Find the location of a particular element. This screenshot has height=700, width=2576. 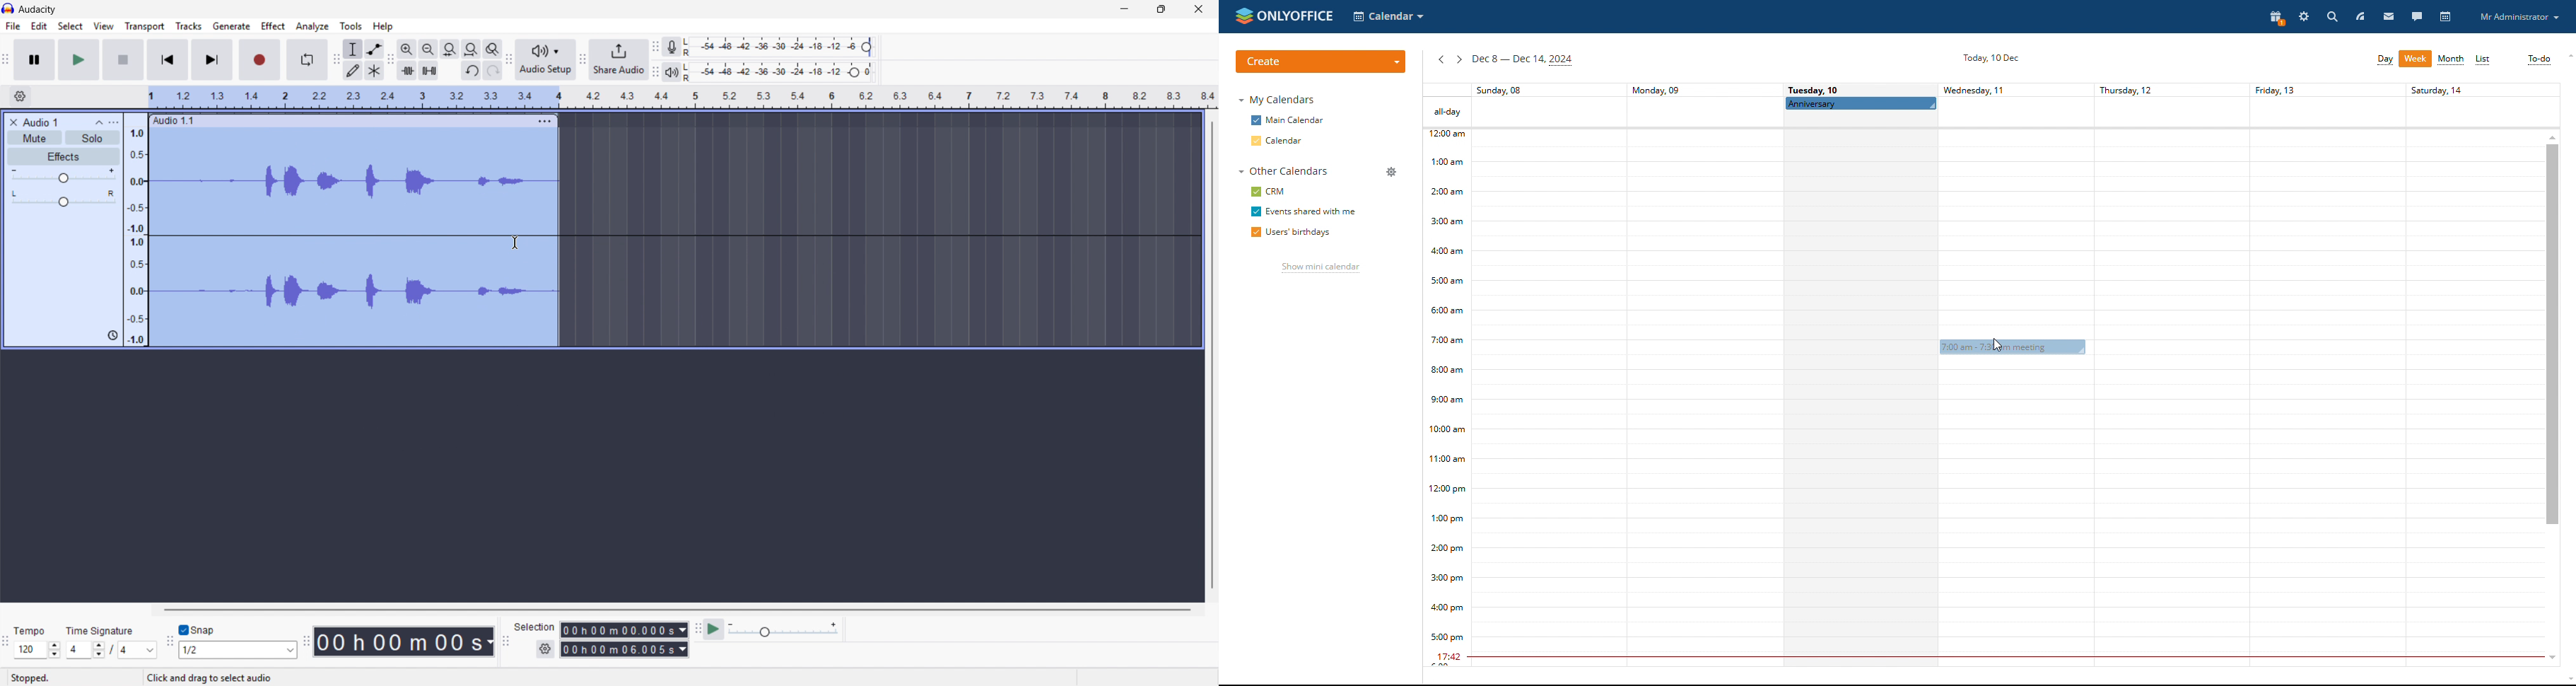

Zoom in is located at coordinates (407, 49).